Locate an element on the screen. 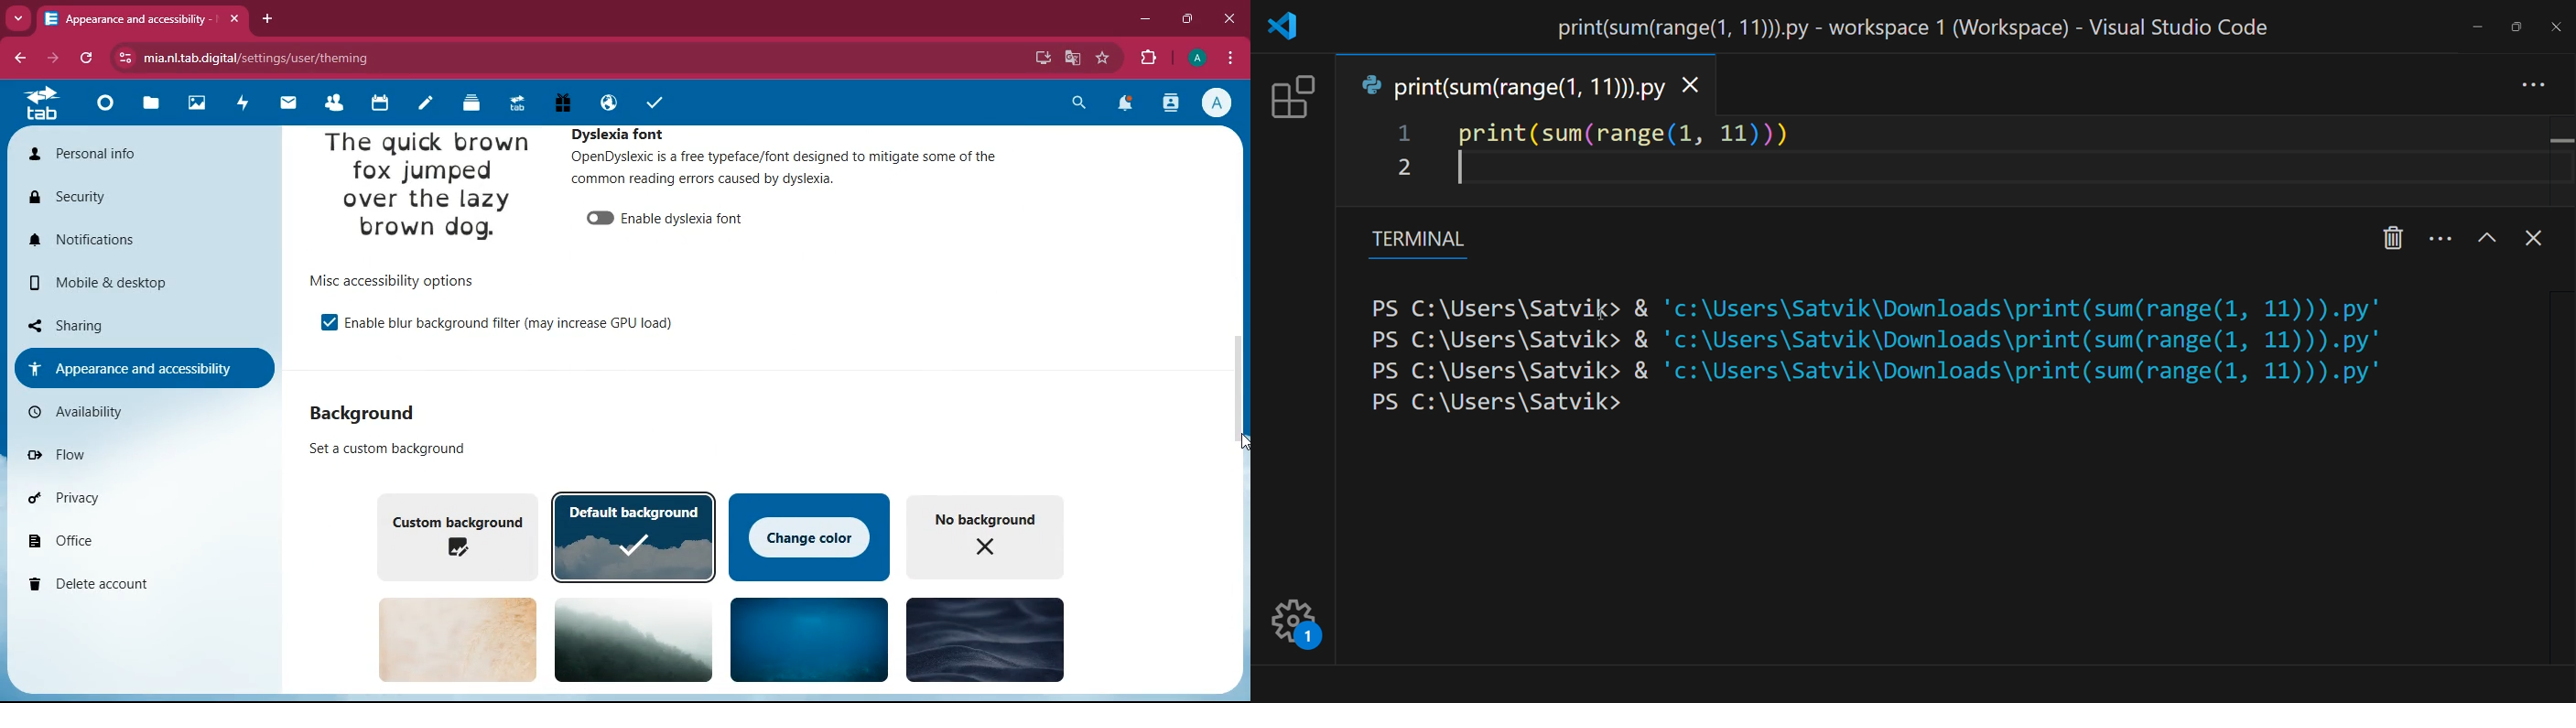  add tab is located at coordinates (270, 19).